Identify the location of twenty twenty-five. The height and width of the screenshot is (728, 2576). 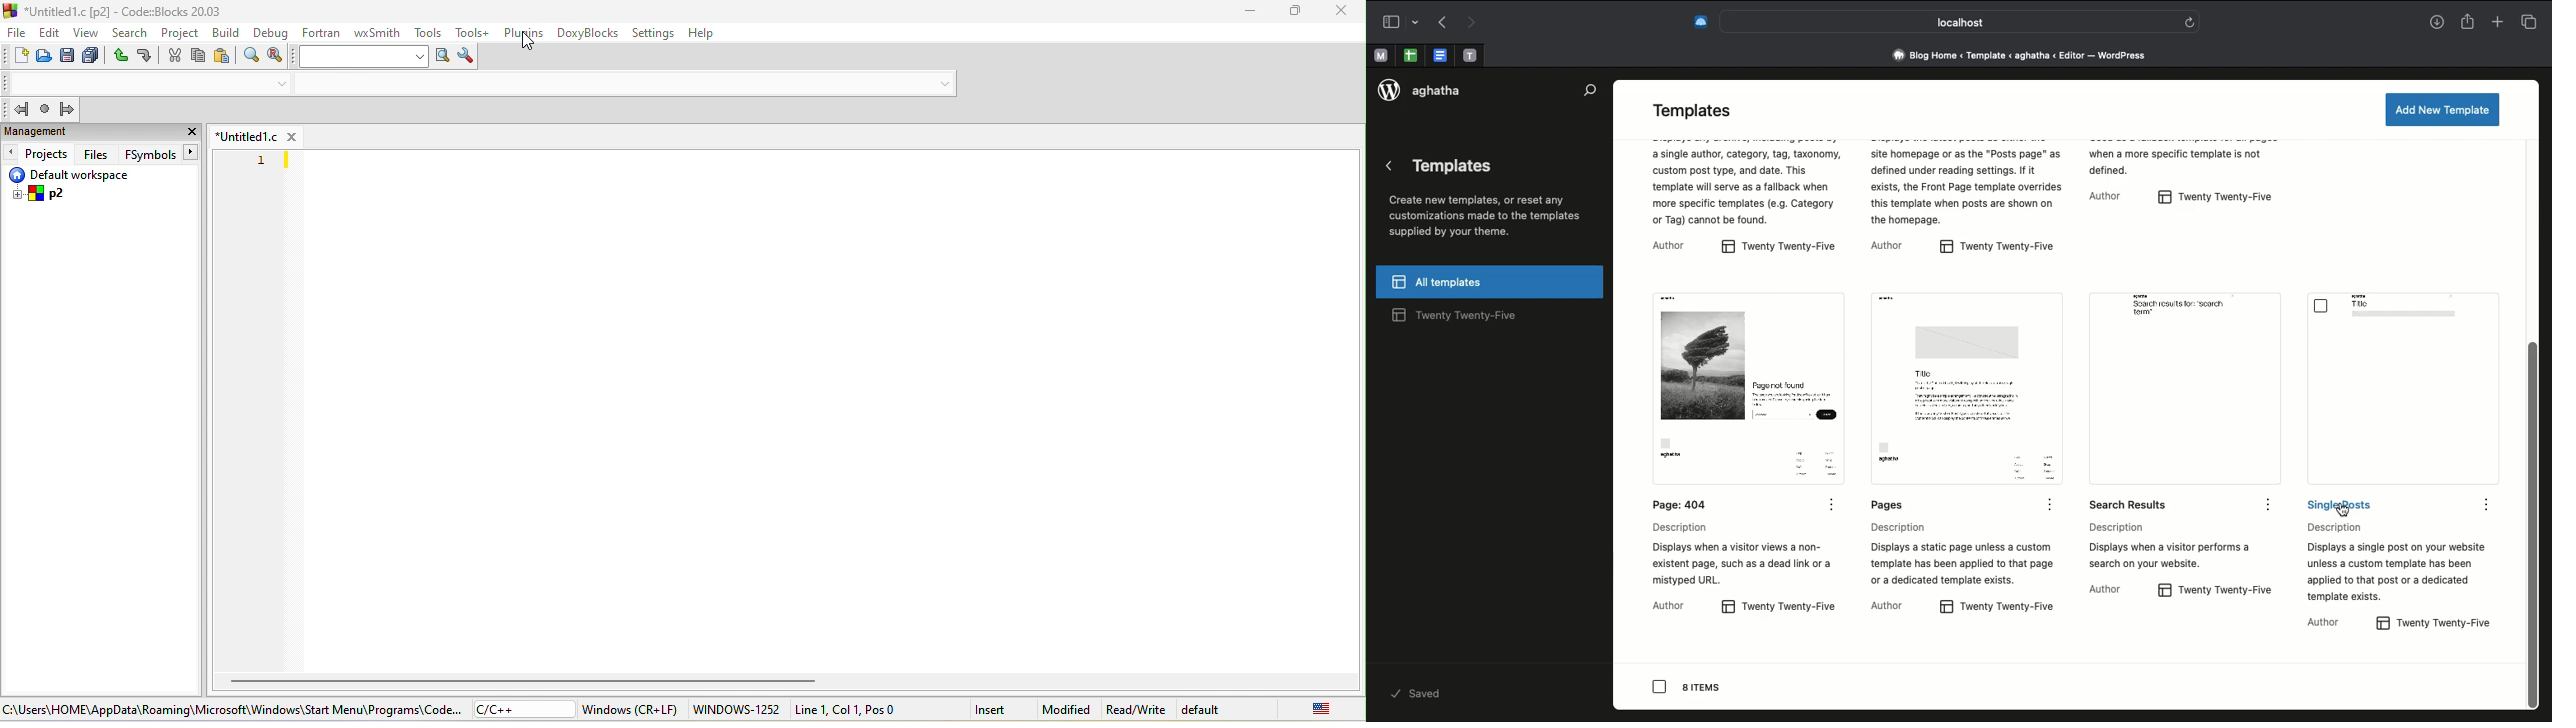
(2442, 623).